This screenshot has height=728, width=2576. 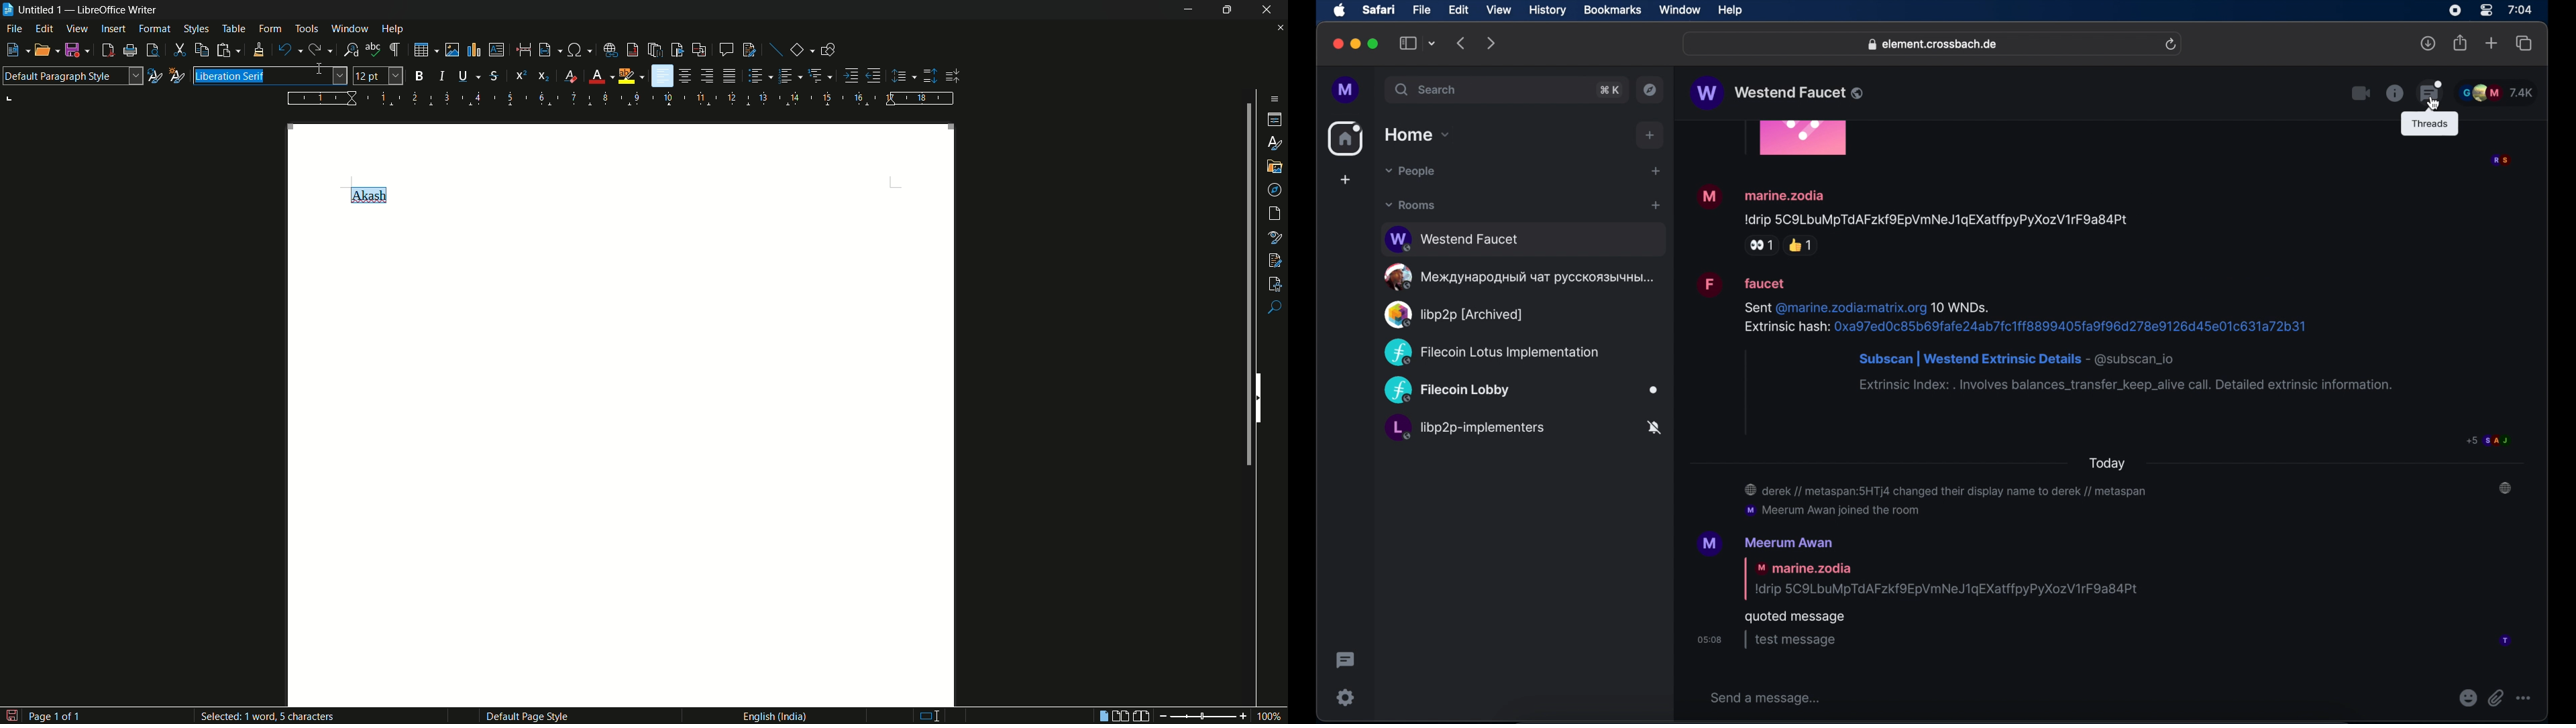 I want to click on home, so click(x=1346, y=139).